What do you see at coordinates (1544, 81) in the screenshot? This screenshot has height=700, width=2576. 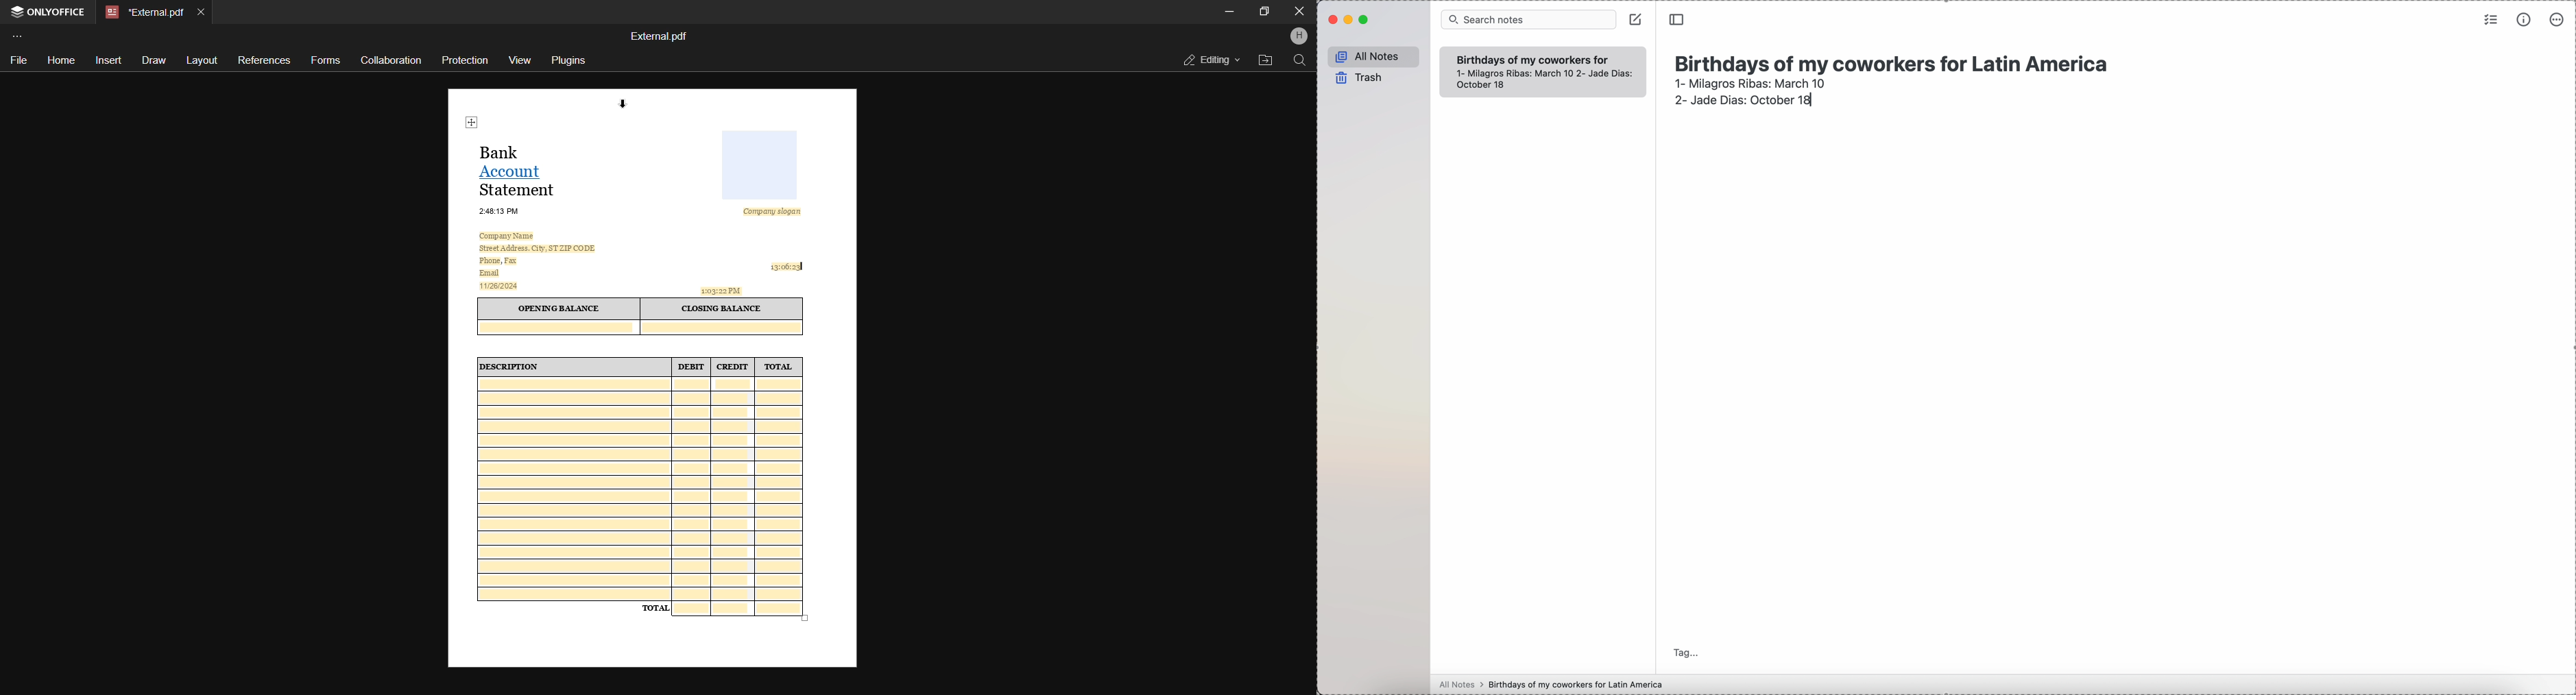 I see `1- Milagros Ribas: March 10 2- Jade Dias: October 18` at bounding box center [1544, 81].